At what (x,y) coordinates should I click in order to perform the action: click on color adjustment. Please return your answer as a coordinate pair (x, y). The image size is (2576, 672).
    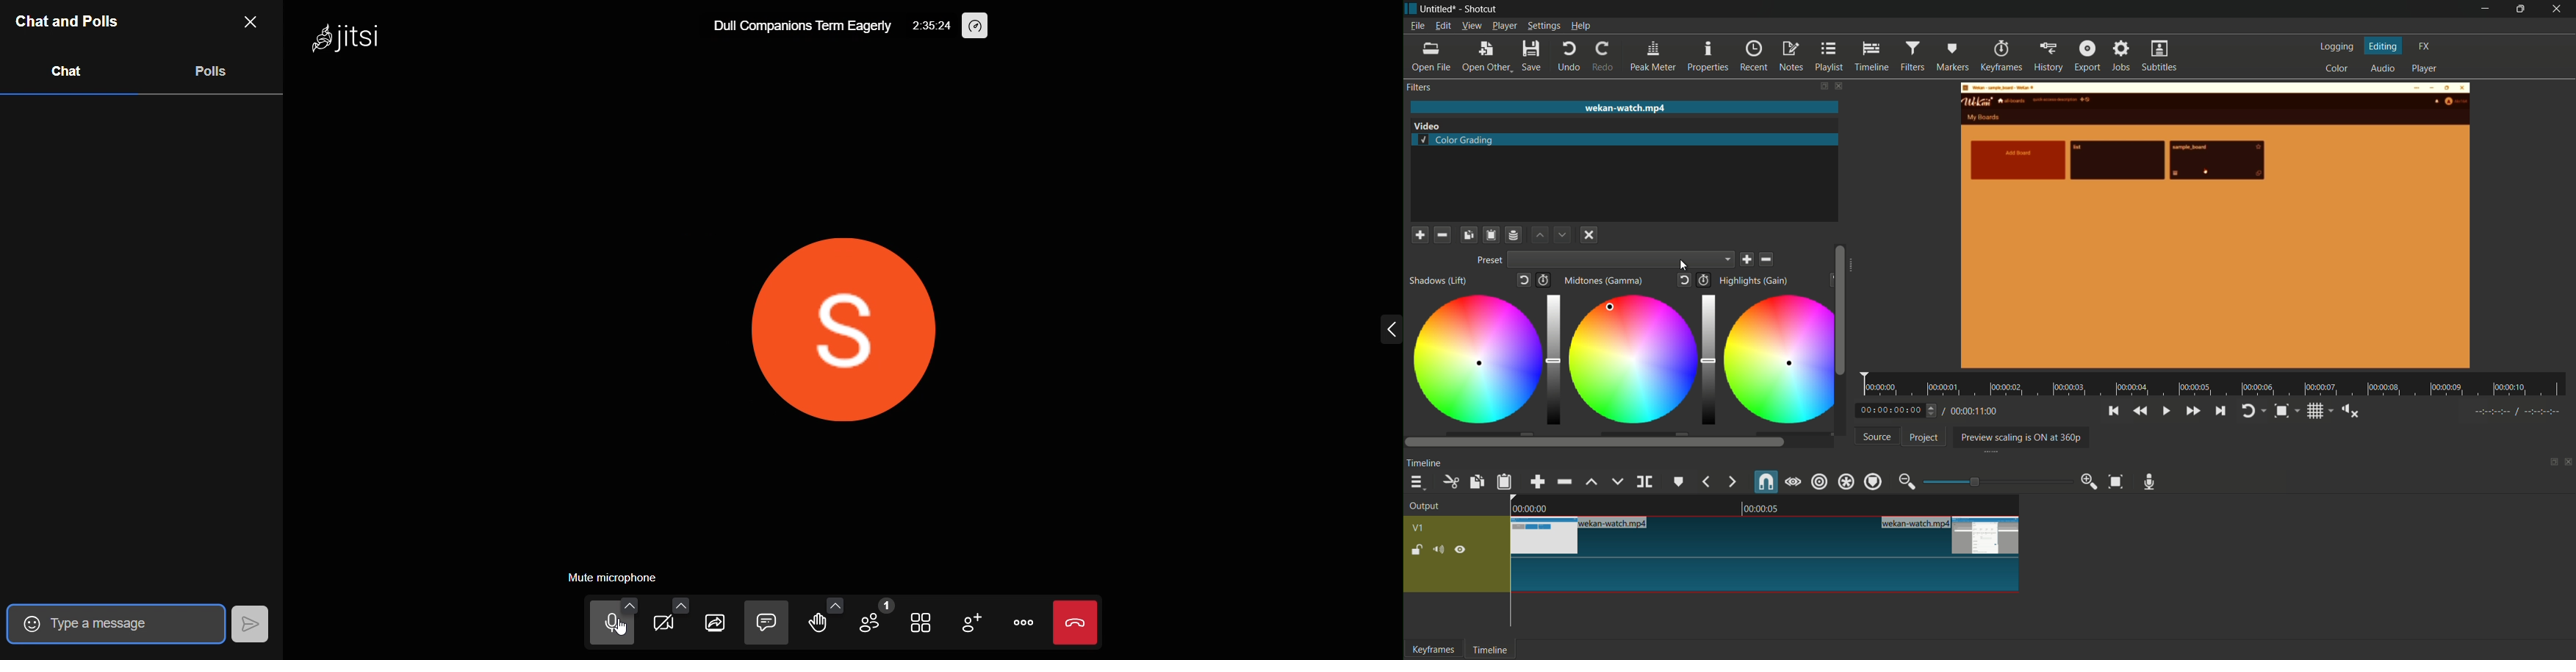
    Looking at the image, I should click on (1631, 358).